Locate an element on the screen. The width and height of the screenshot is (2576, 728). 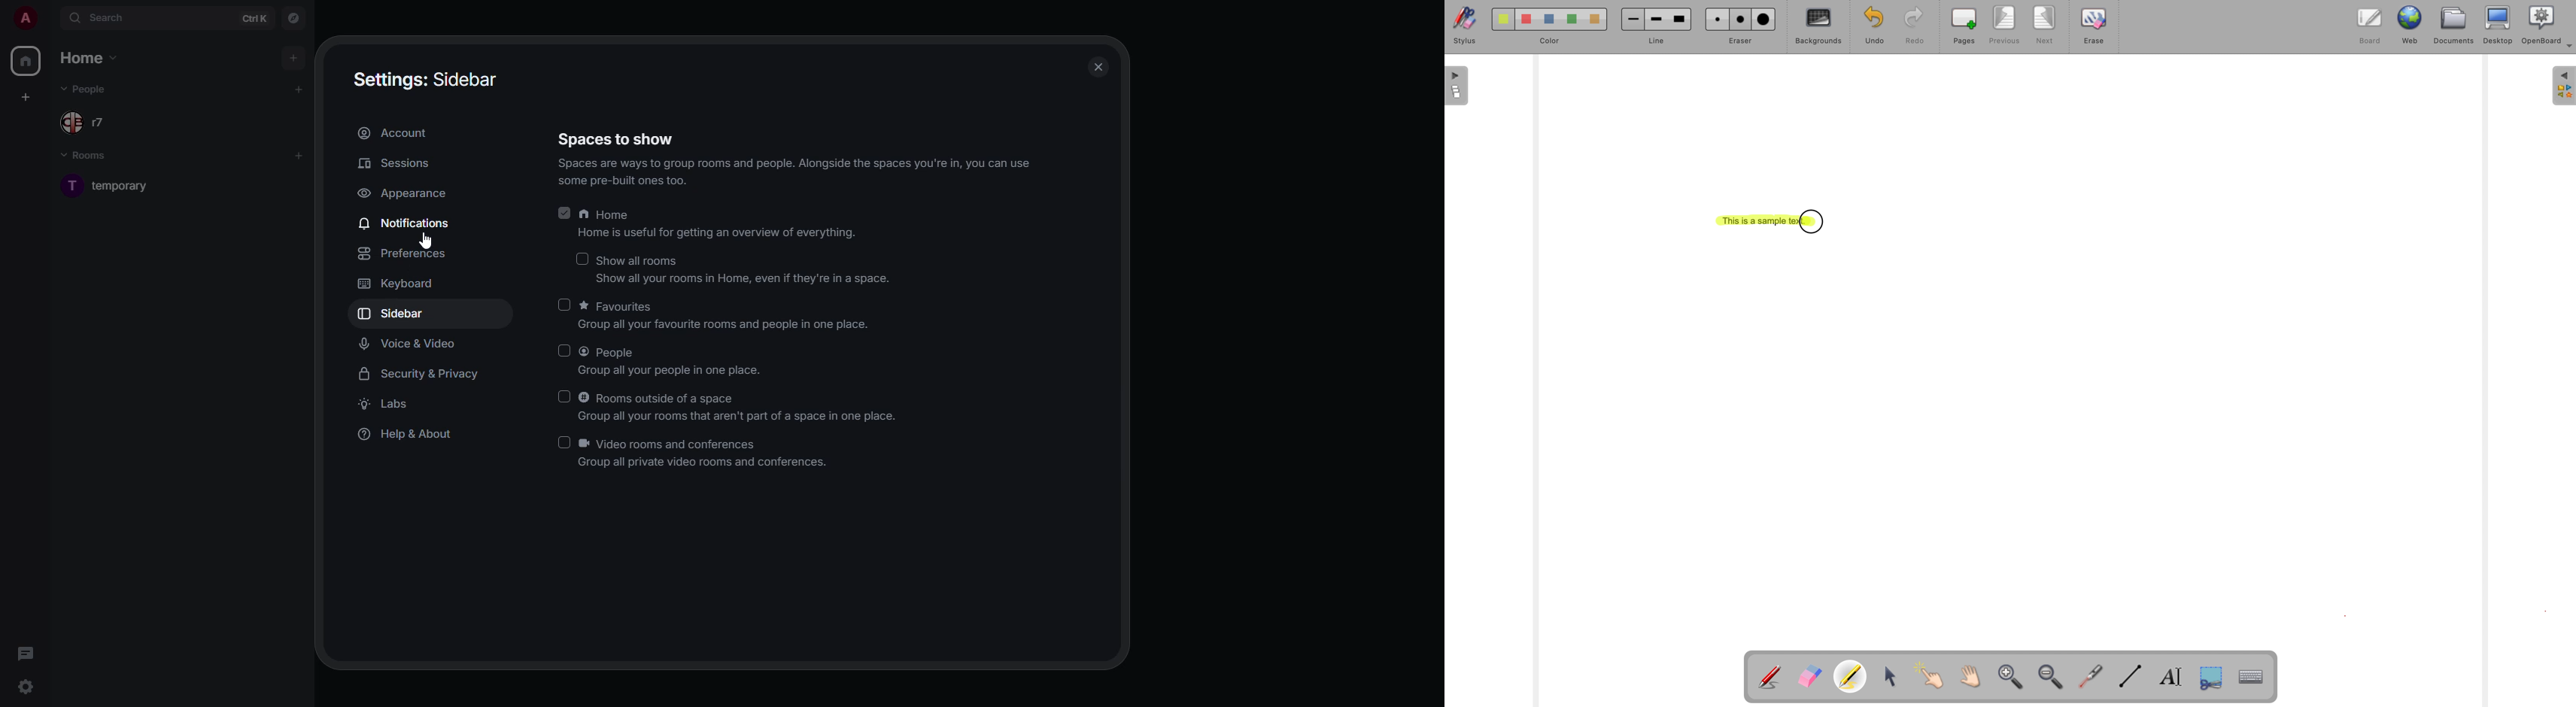
add is located at coordinates (294, 56).